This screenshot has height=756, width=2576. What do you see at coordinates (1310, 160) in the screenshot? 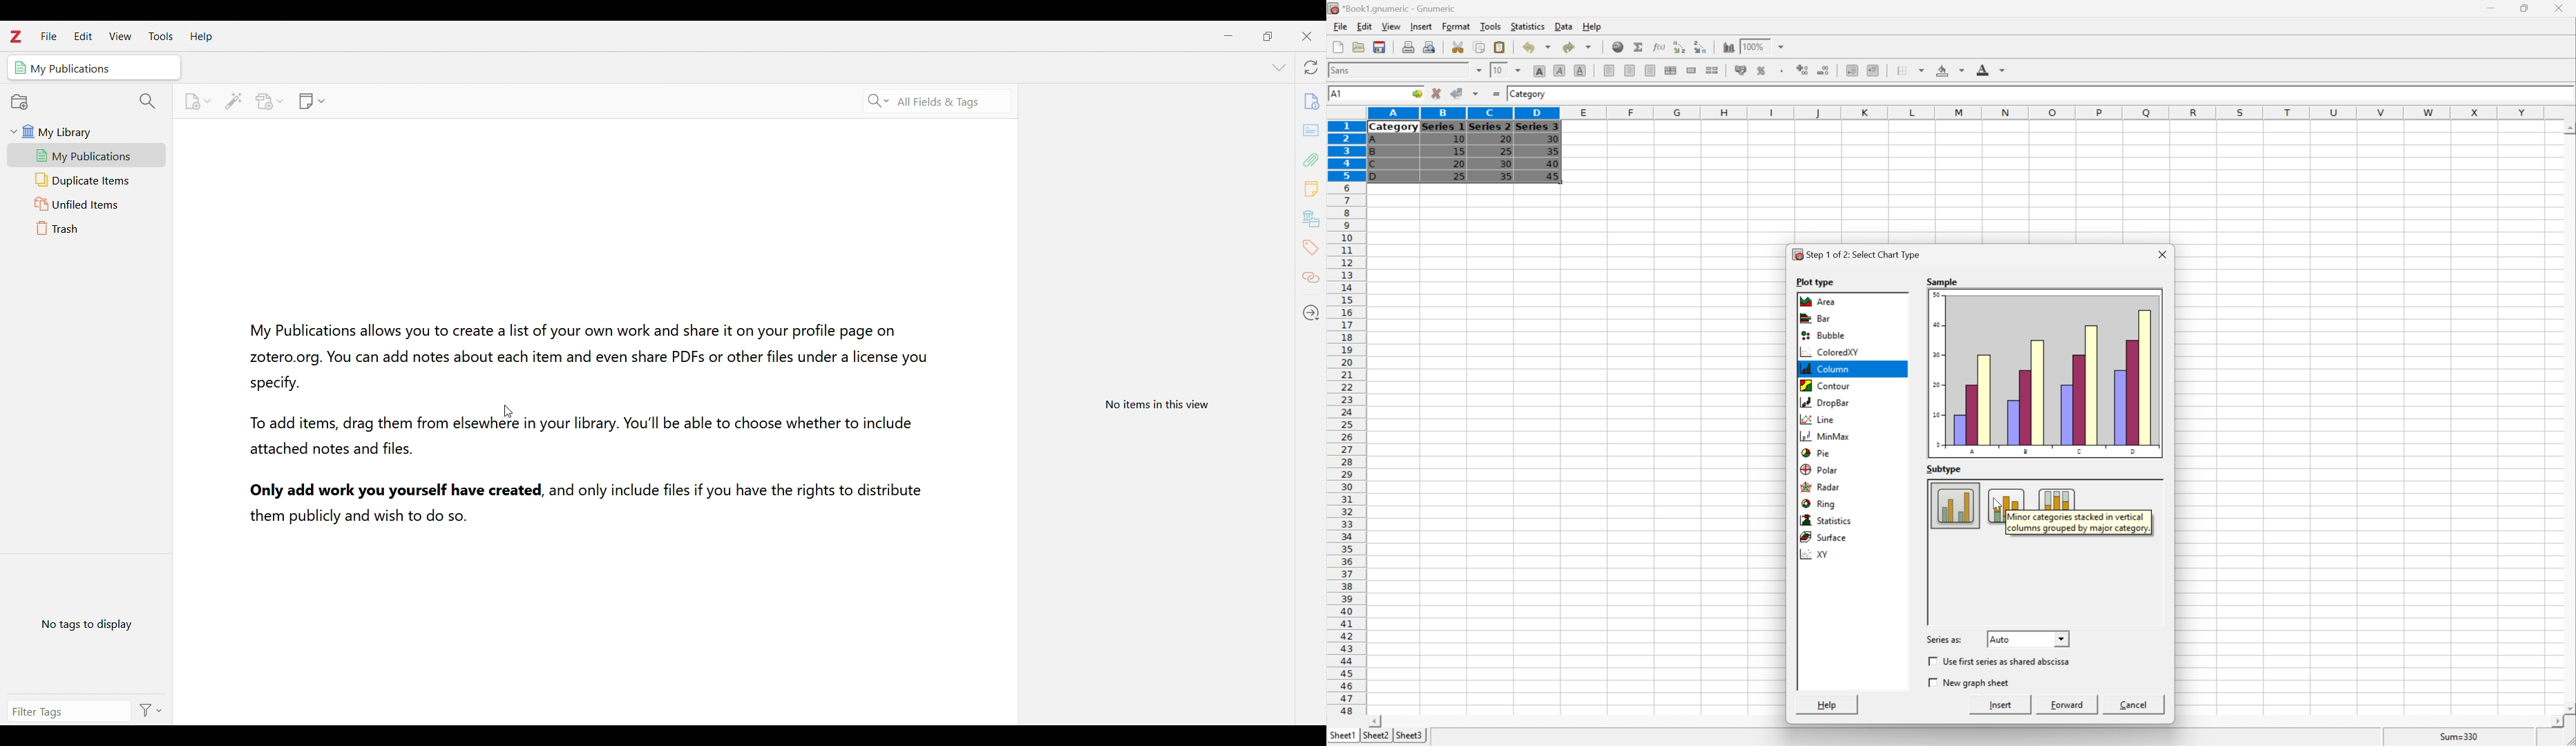
I see `Attachments` at bounding box center [1310, 160].